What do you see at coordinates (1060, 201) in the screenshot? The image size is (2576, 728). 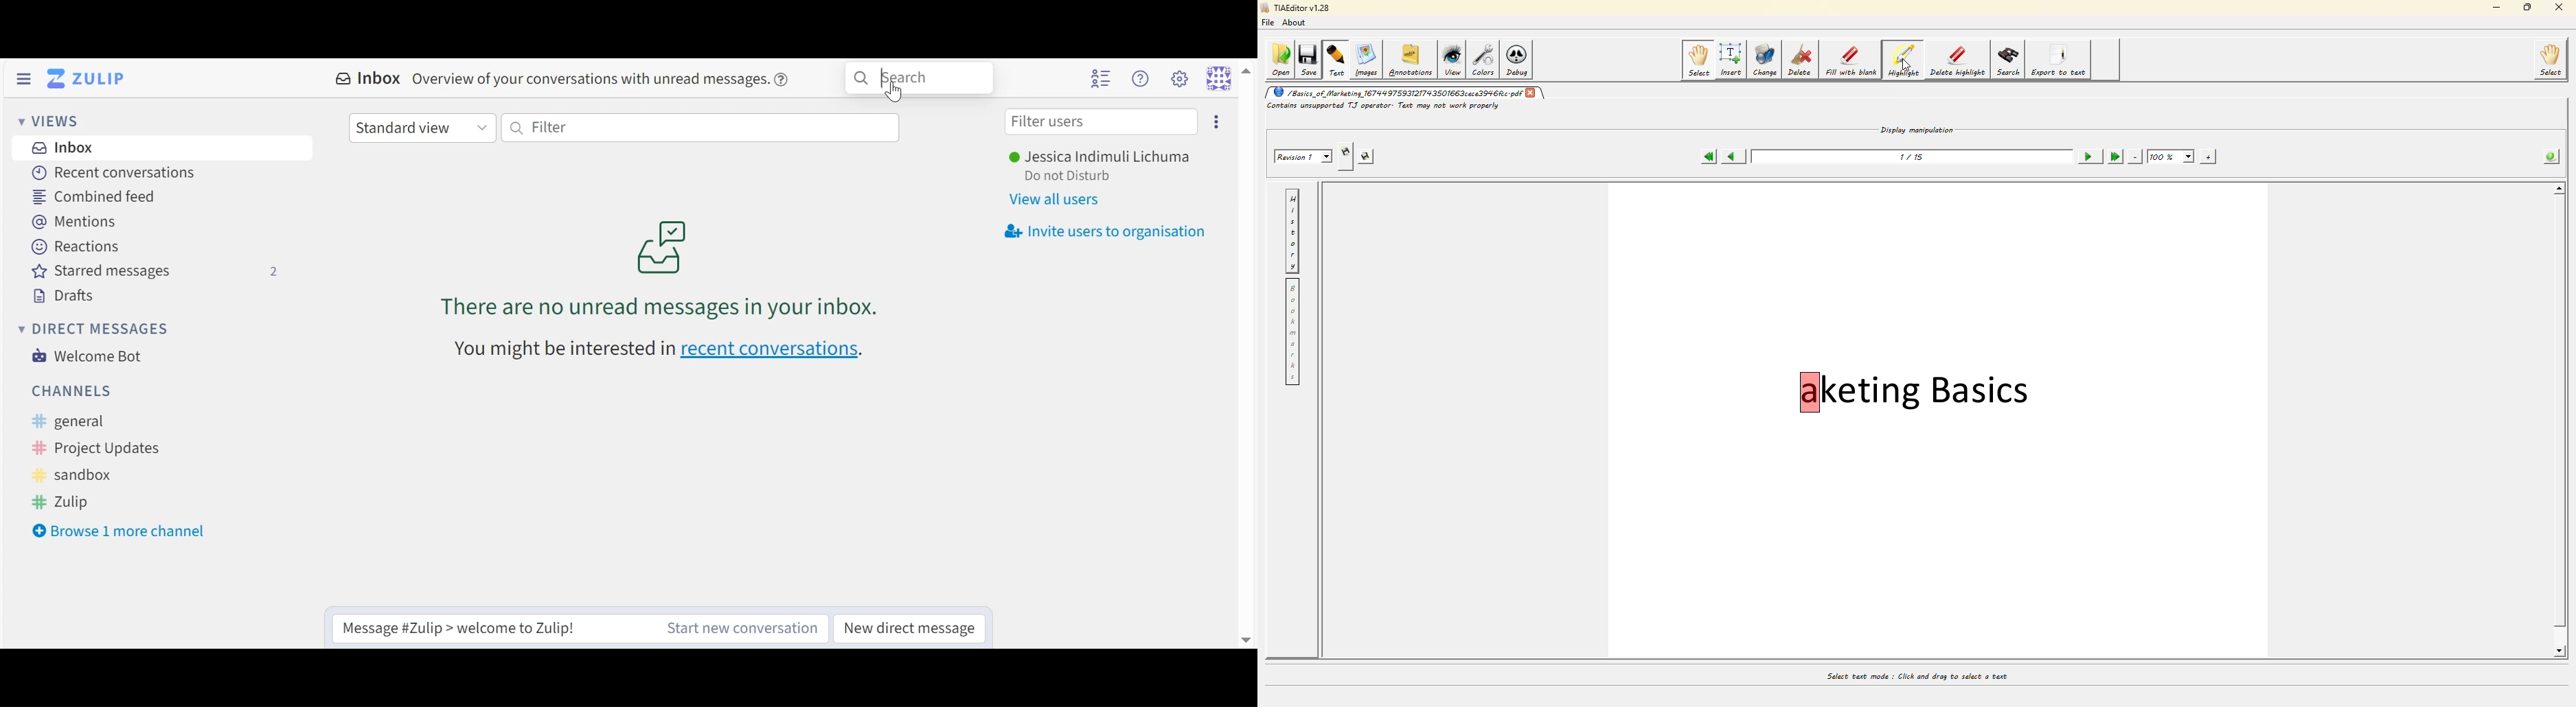 I see `View all users` at bounding box center [1060, 201].